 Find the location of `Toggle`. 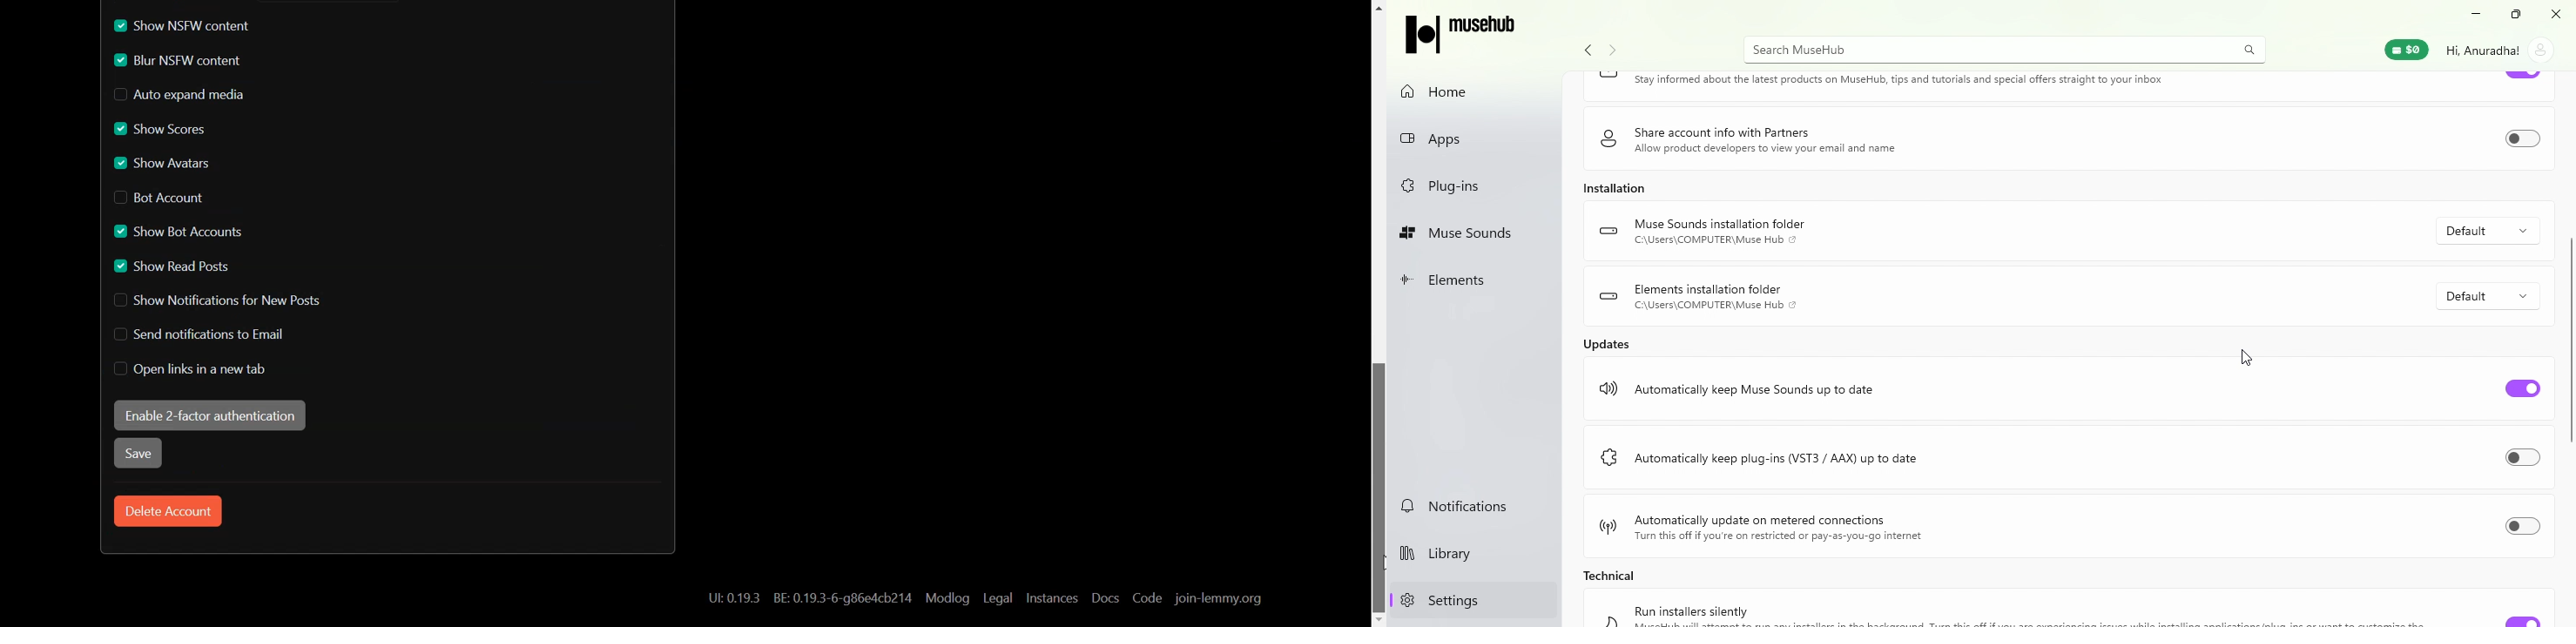

Toggle is located at coordinates (2521, 78).